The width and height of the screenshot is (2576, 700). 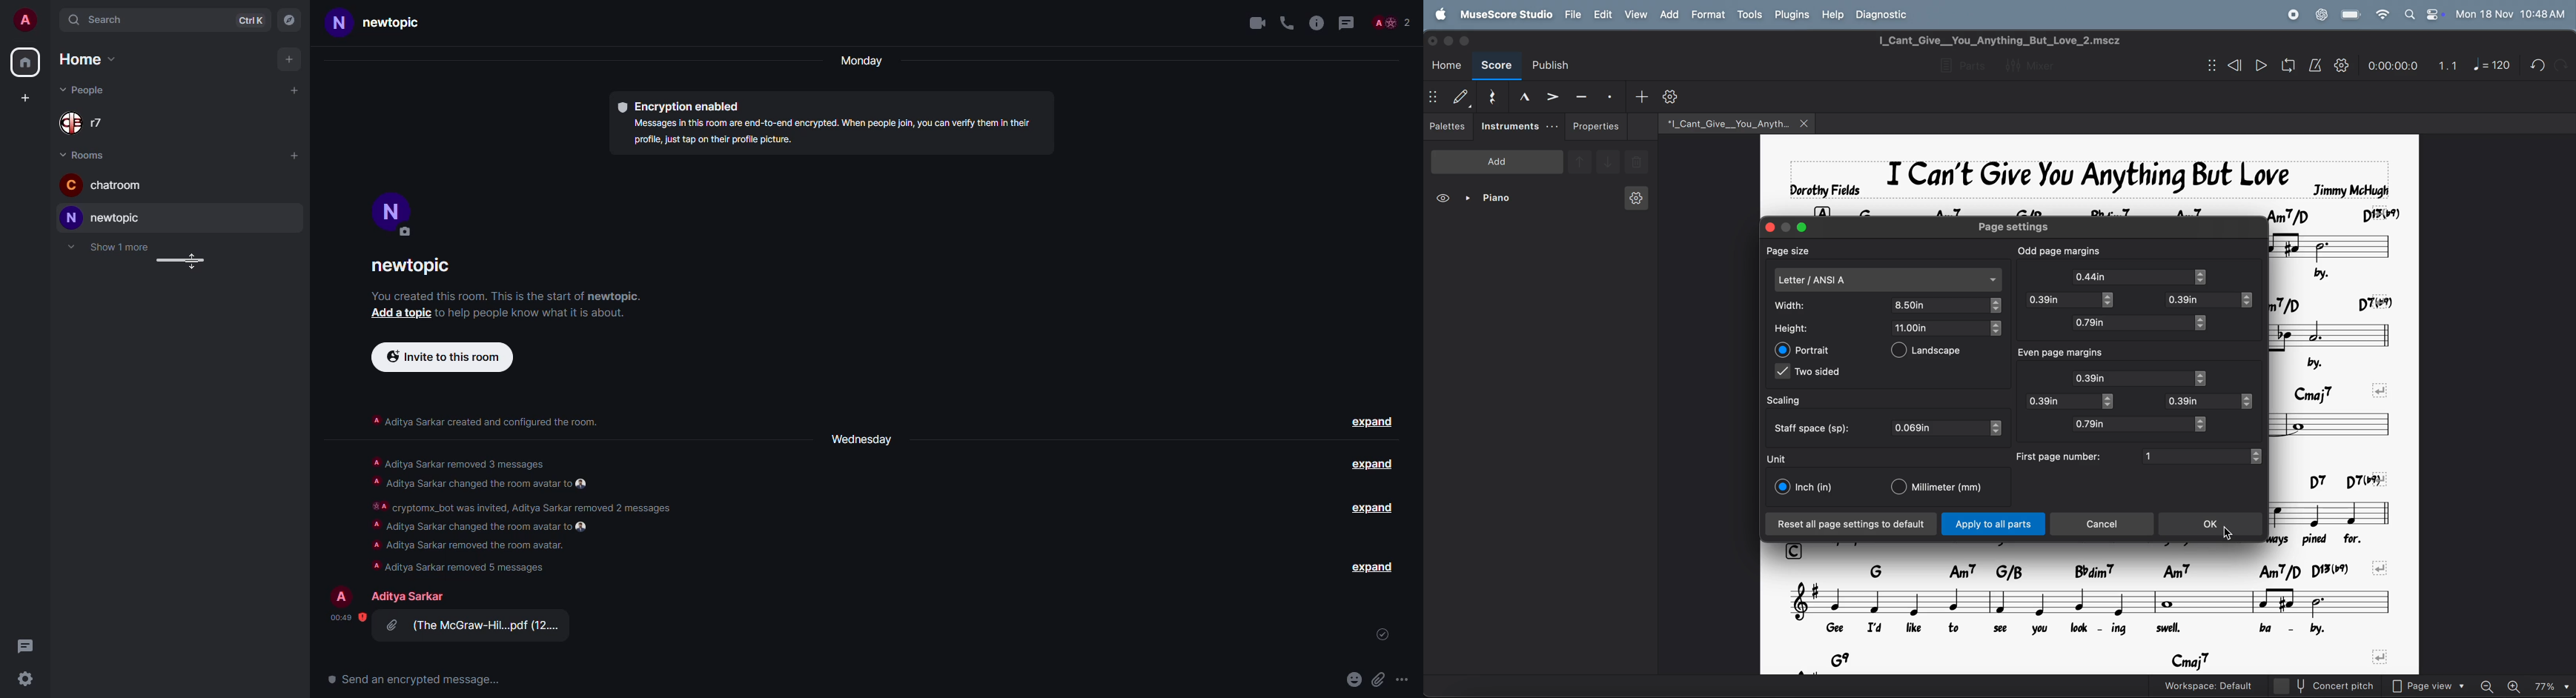 I want to click on add, so click(x=1669, y=14).